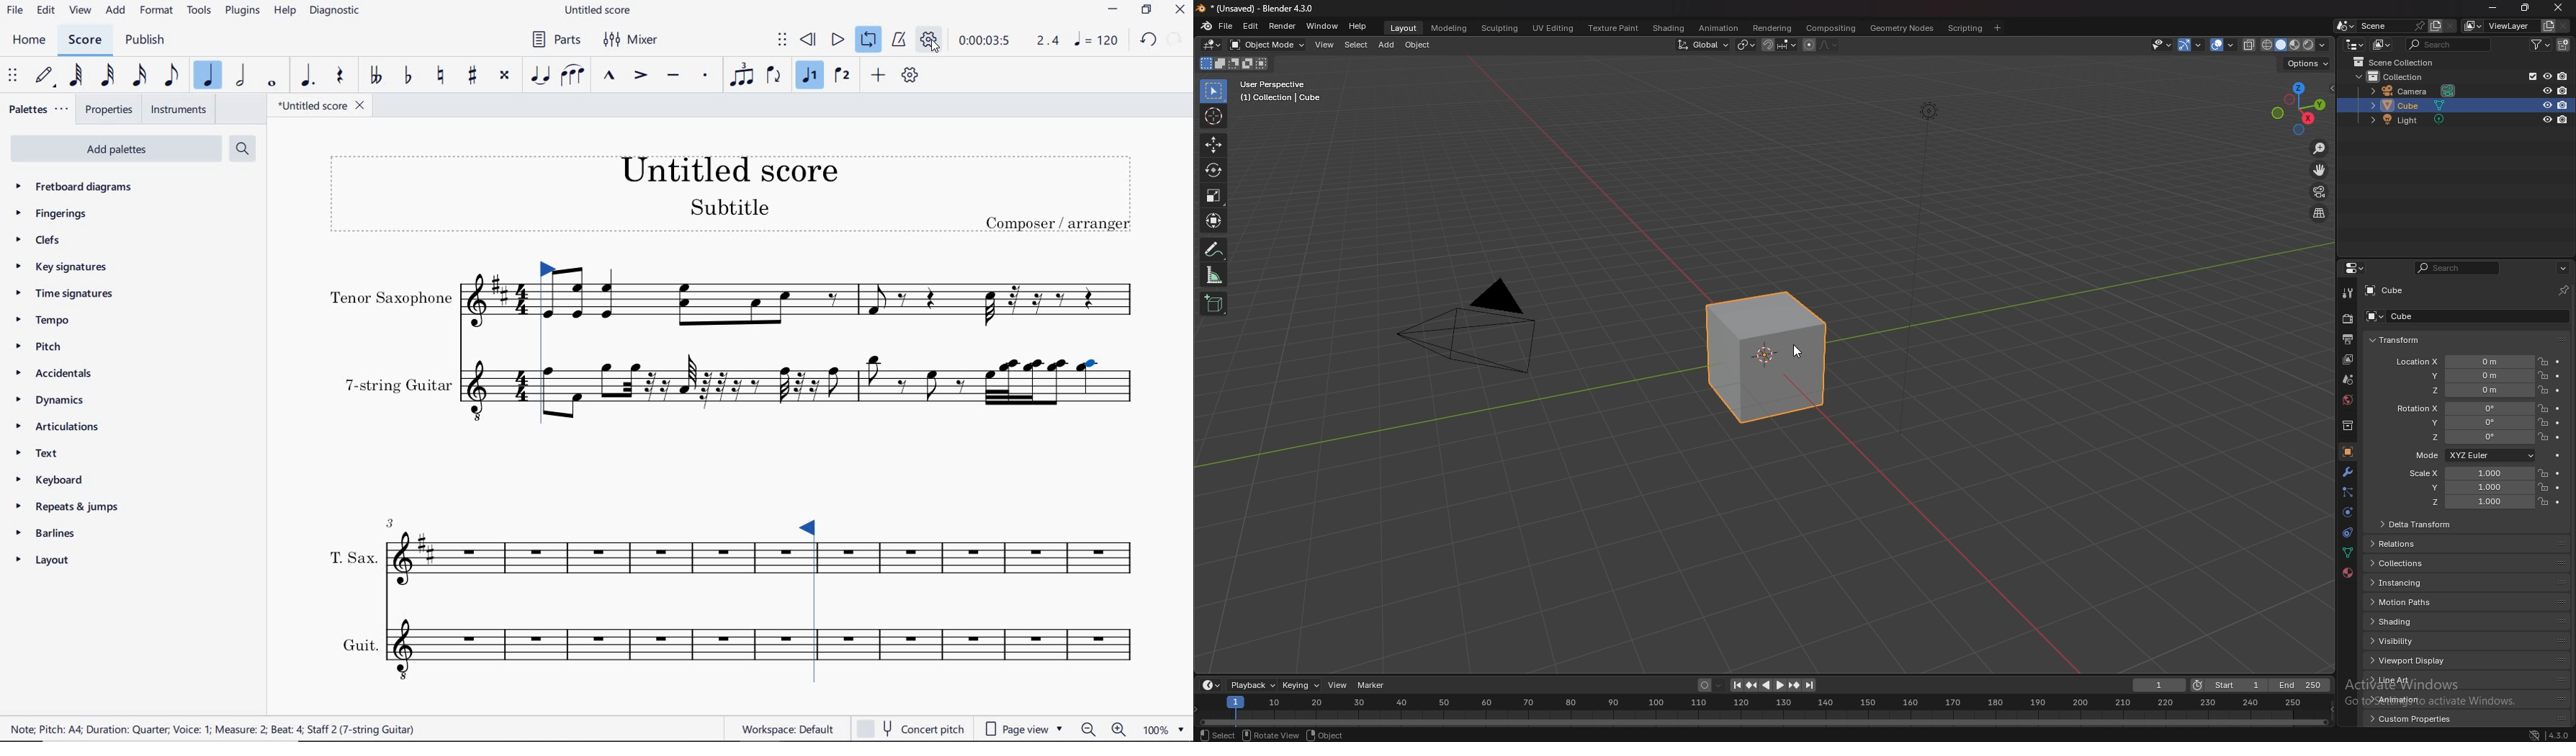  I want to click on seek, so click(1764, 711).